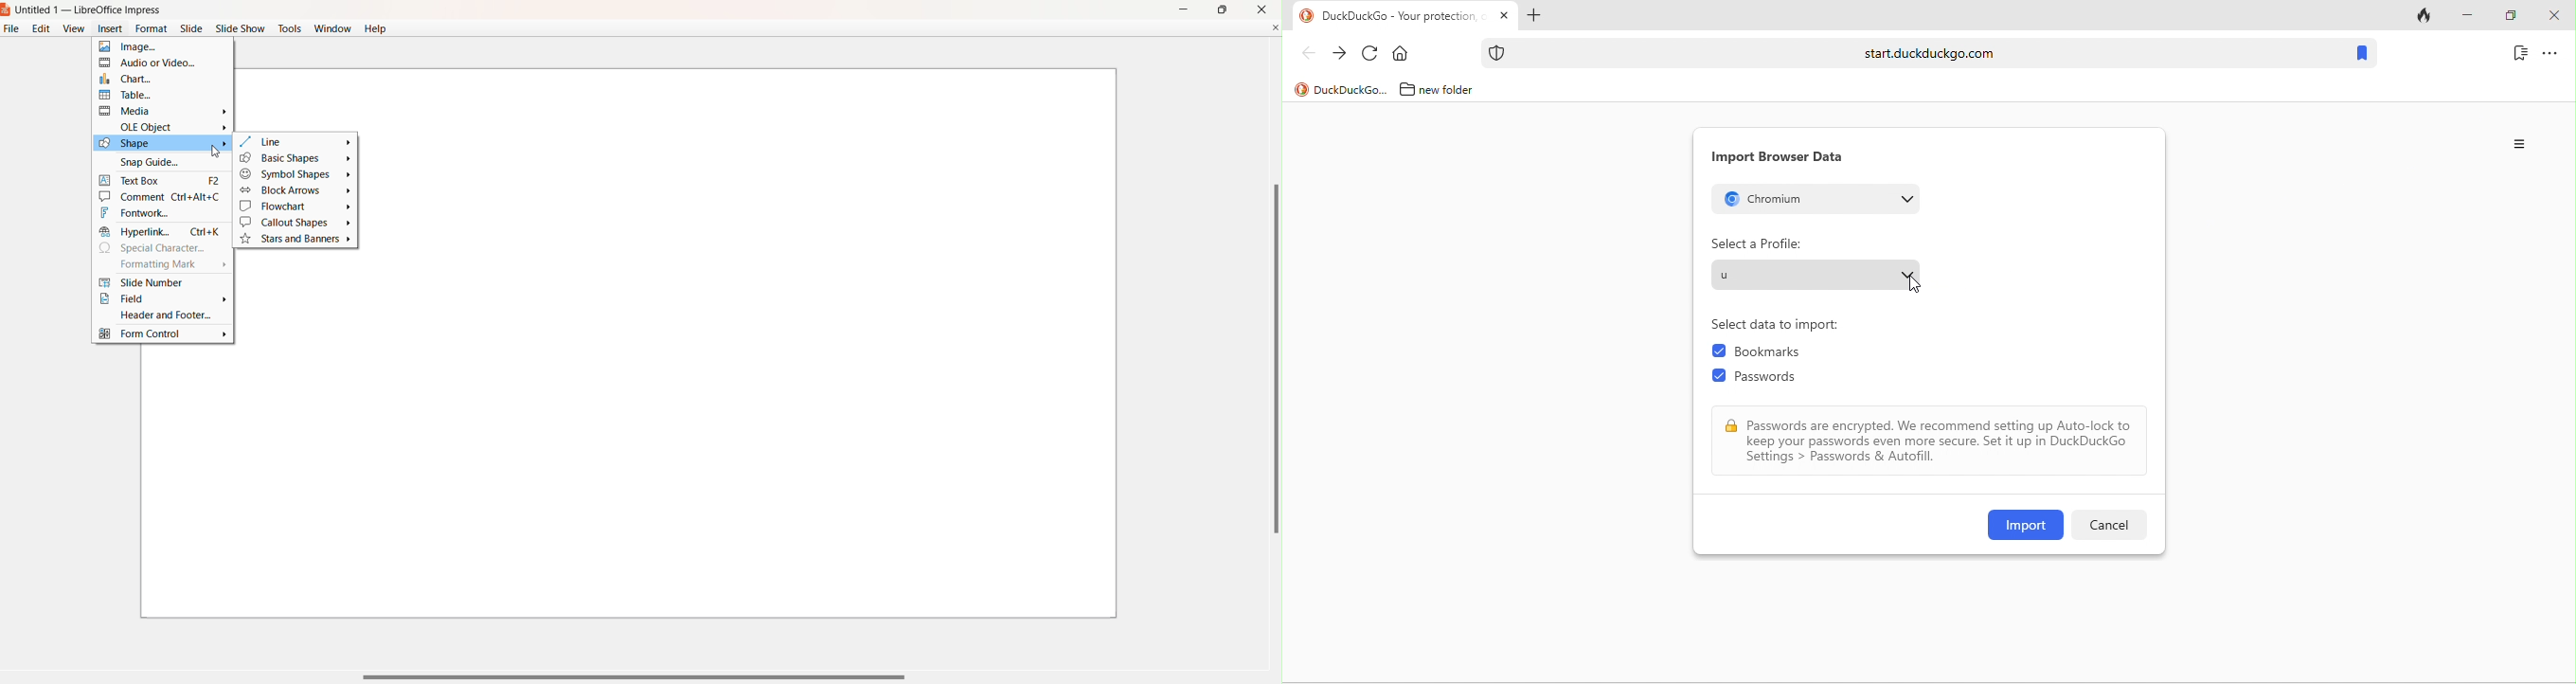 The height and width of the screenshot is (700, 2576). What do you see at coordinates (296, 141) in the screenshot?
I see `Line` at bounding box center [296, 141].